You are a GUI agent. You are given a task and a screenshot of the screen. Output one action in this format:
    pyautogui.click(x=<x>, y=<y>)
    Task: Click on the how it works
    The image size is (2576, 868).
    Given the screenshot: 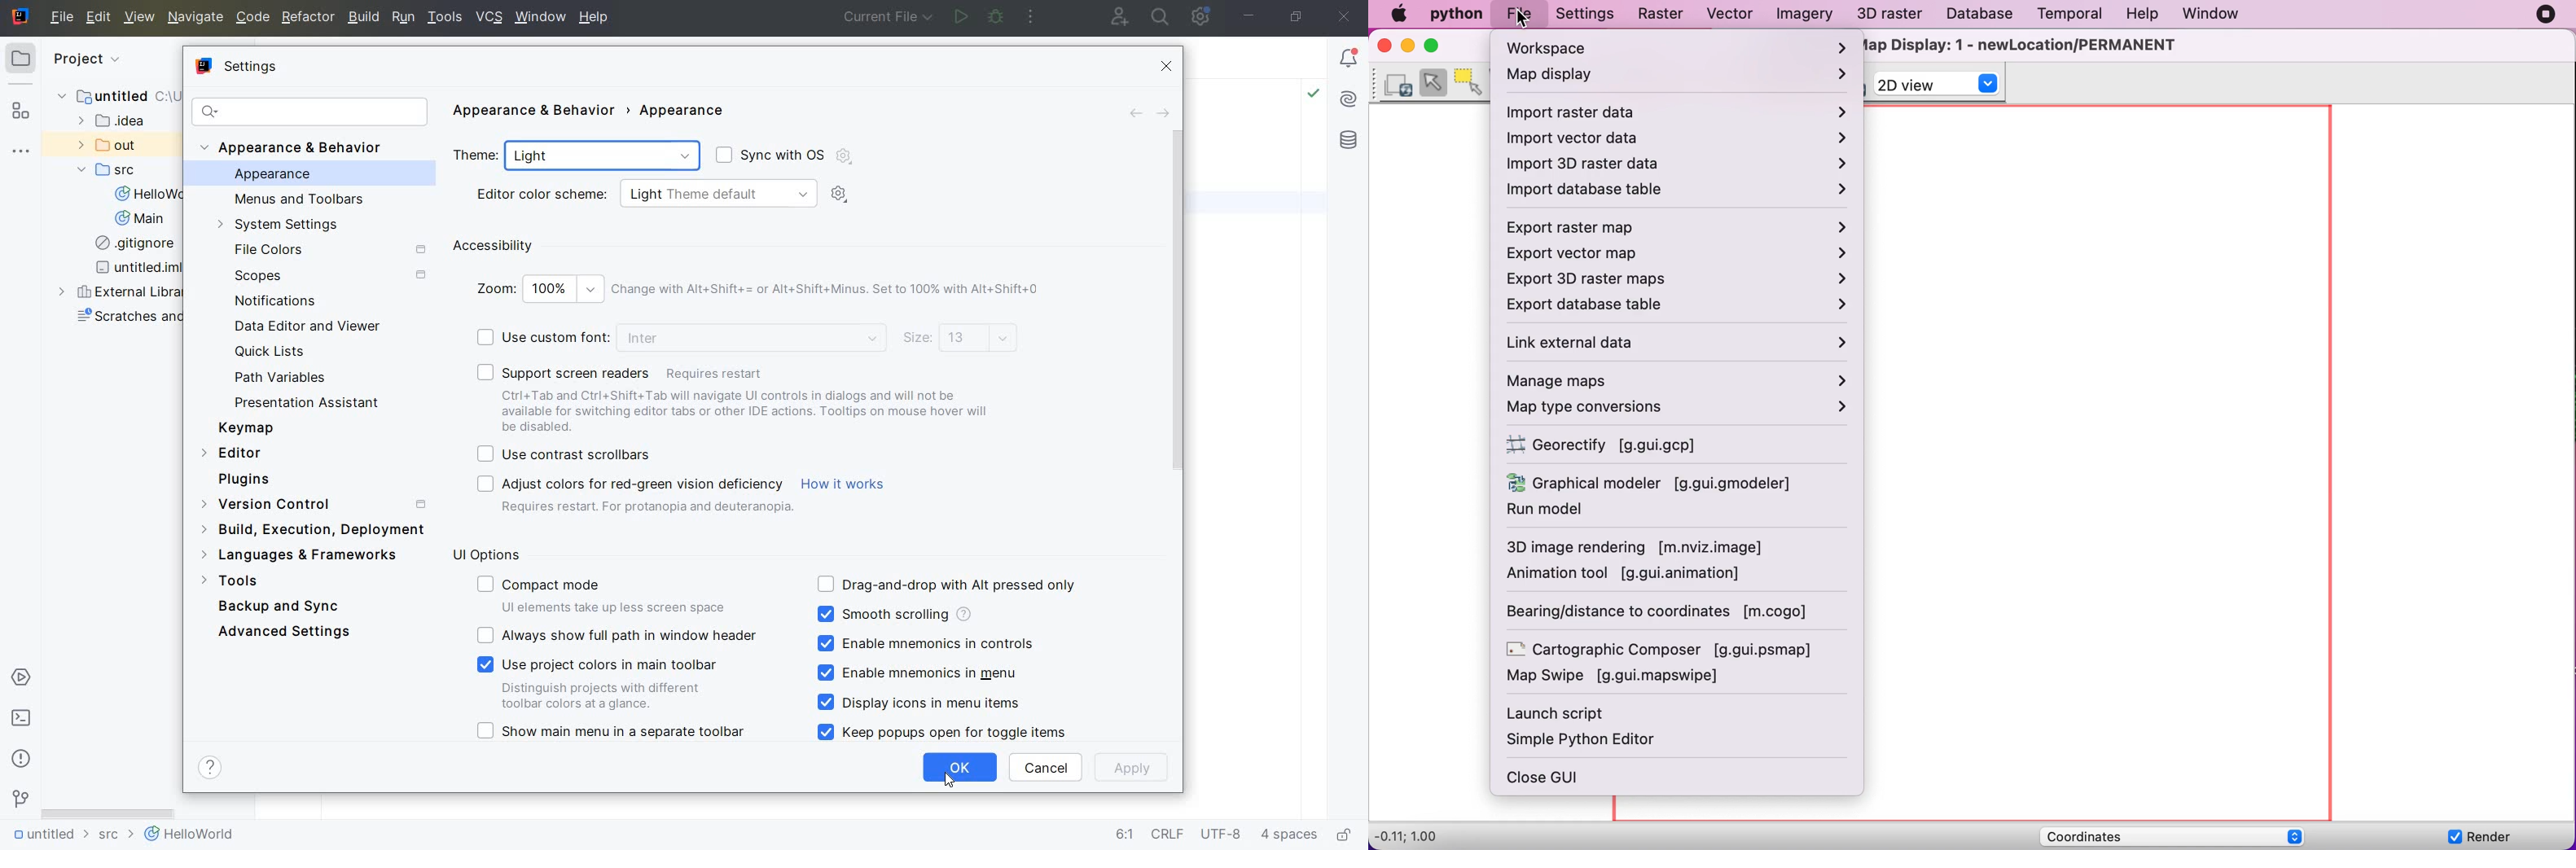 What is the action you would take?
    pyautogui.click(x=845, y=485)
    